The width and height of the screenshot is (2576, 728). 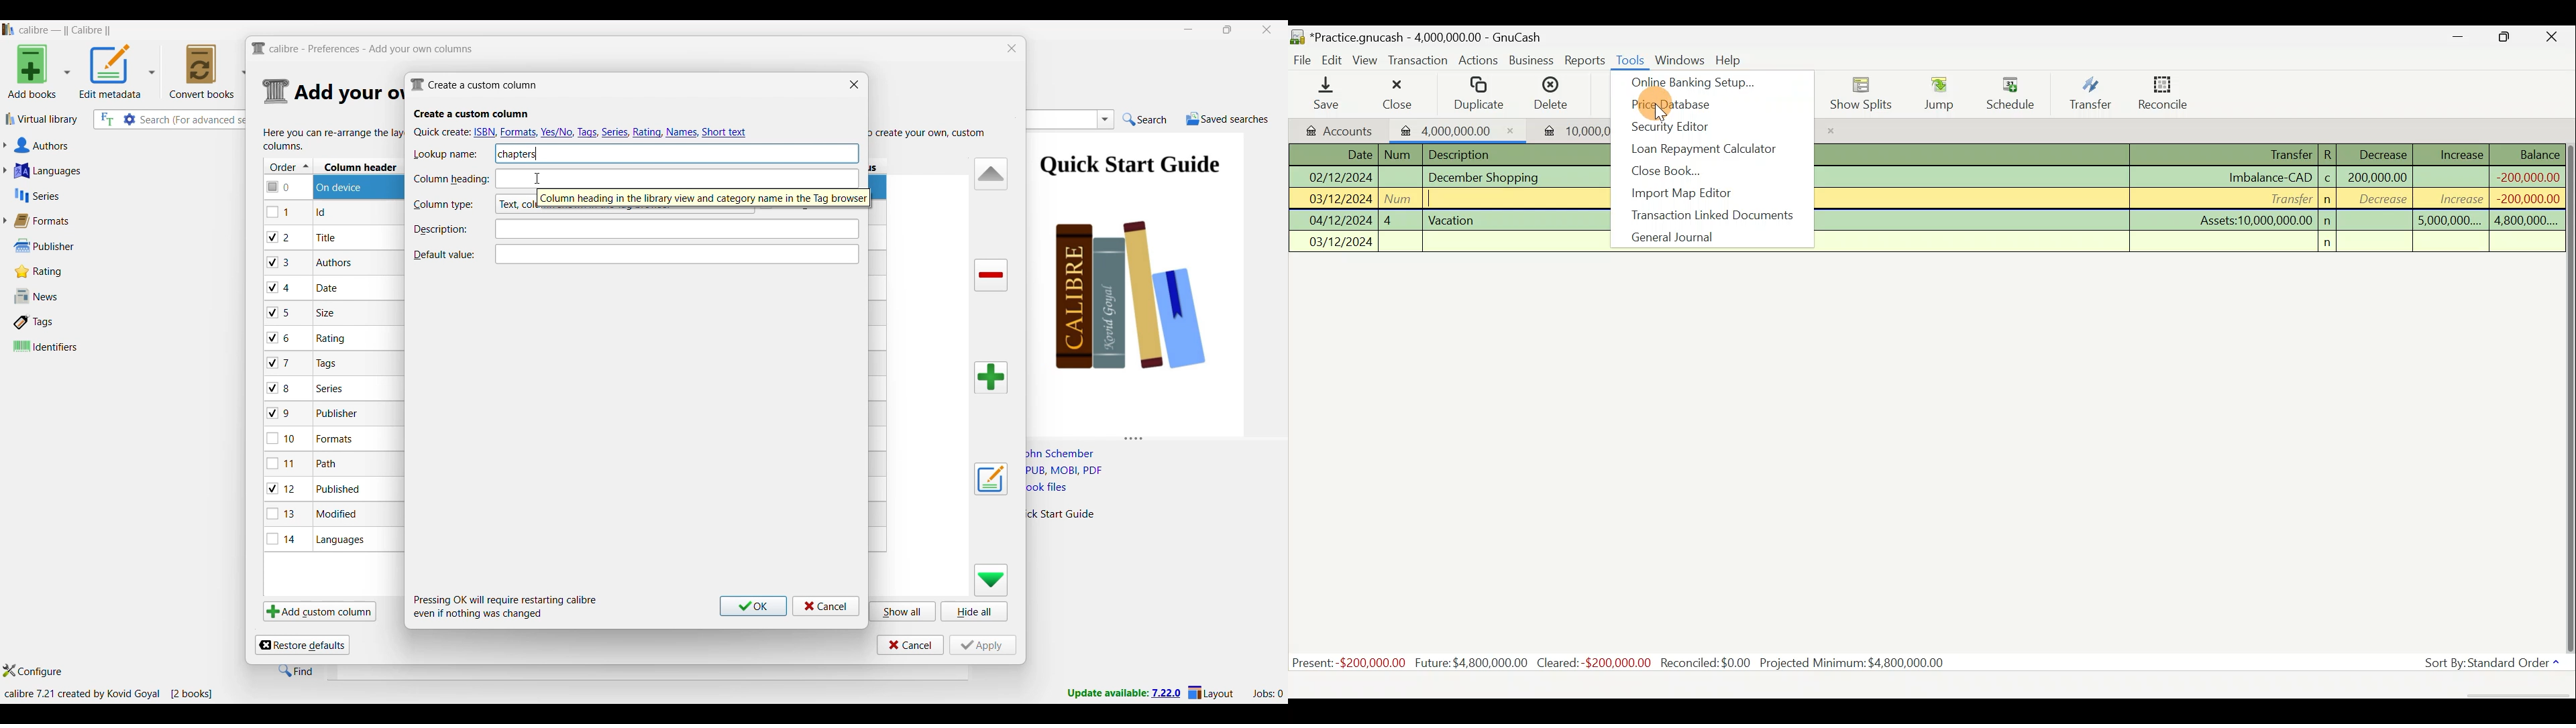 I want to click on Section title, so click(x=472, y=114).